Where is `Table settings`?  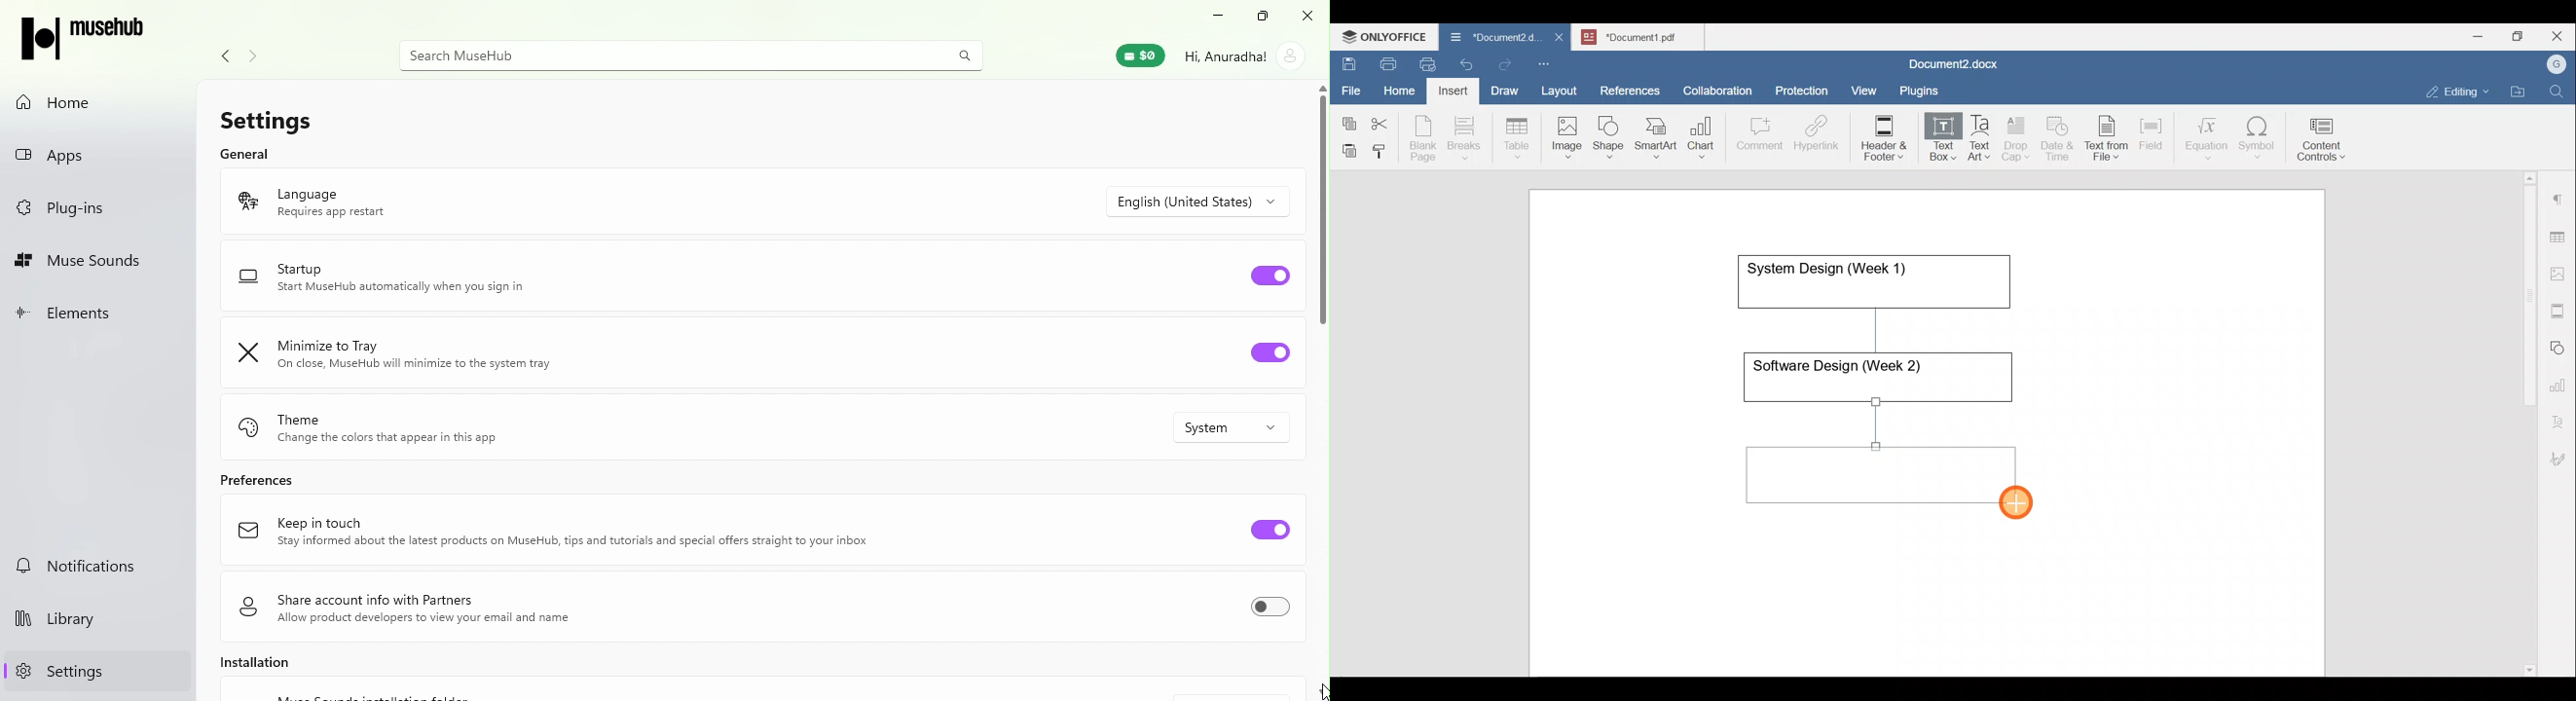 Table settings is located at coordinates (2560, 236).